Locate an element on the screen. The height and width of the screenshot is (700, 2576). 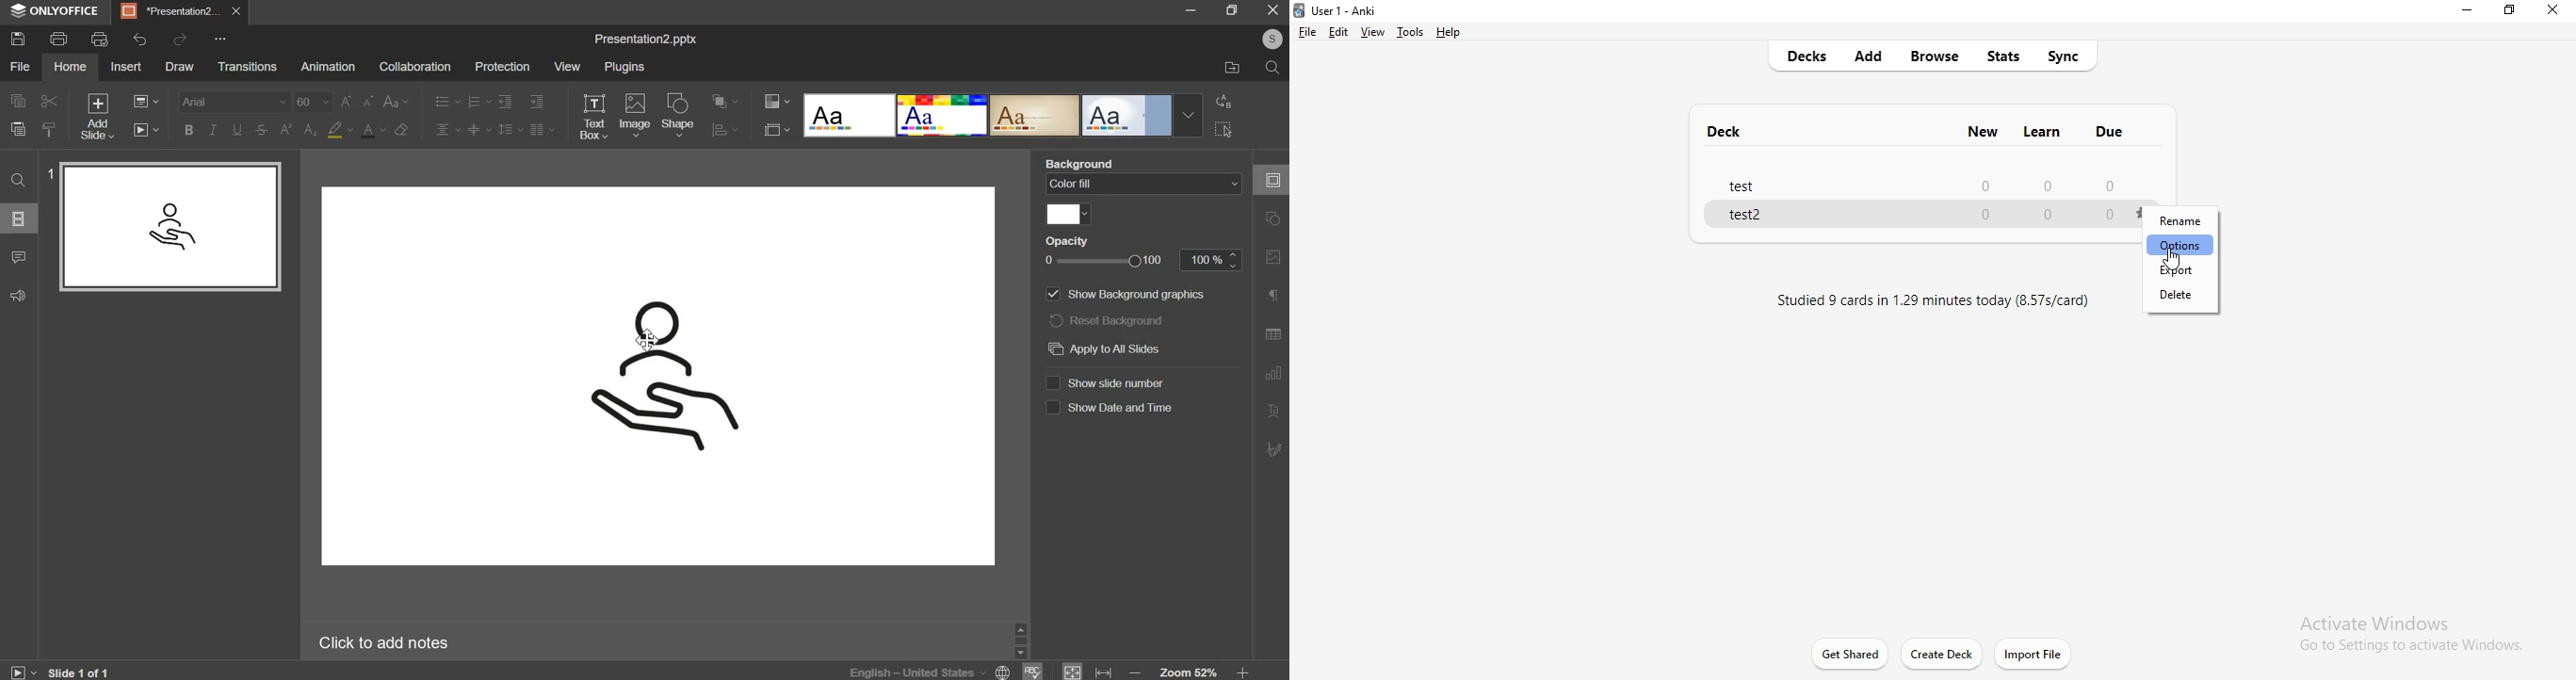
find is located at coordinates (16, 180).